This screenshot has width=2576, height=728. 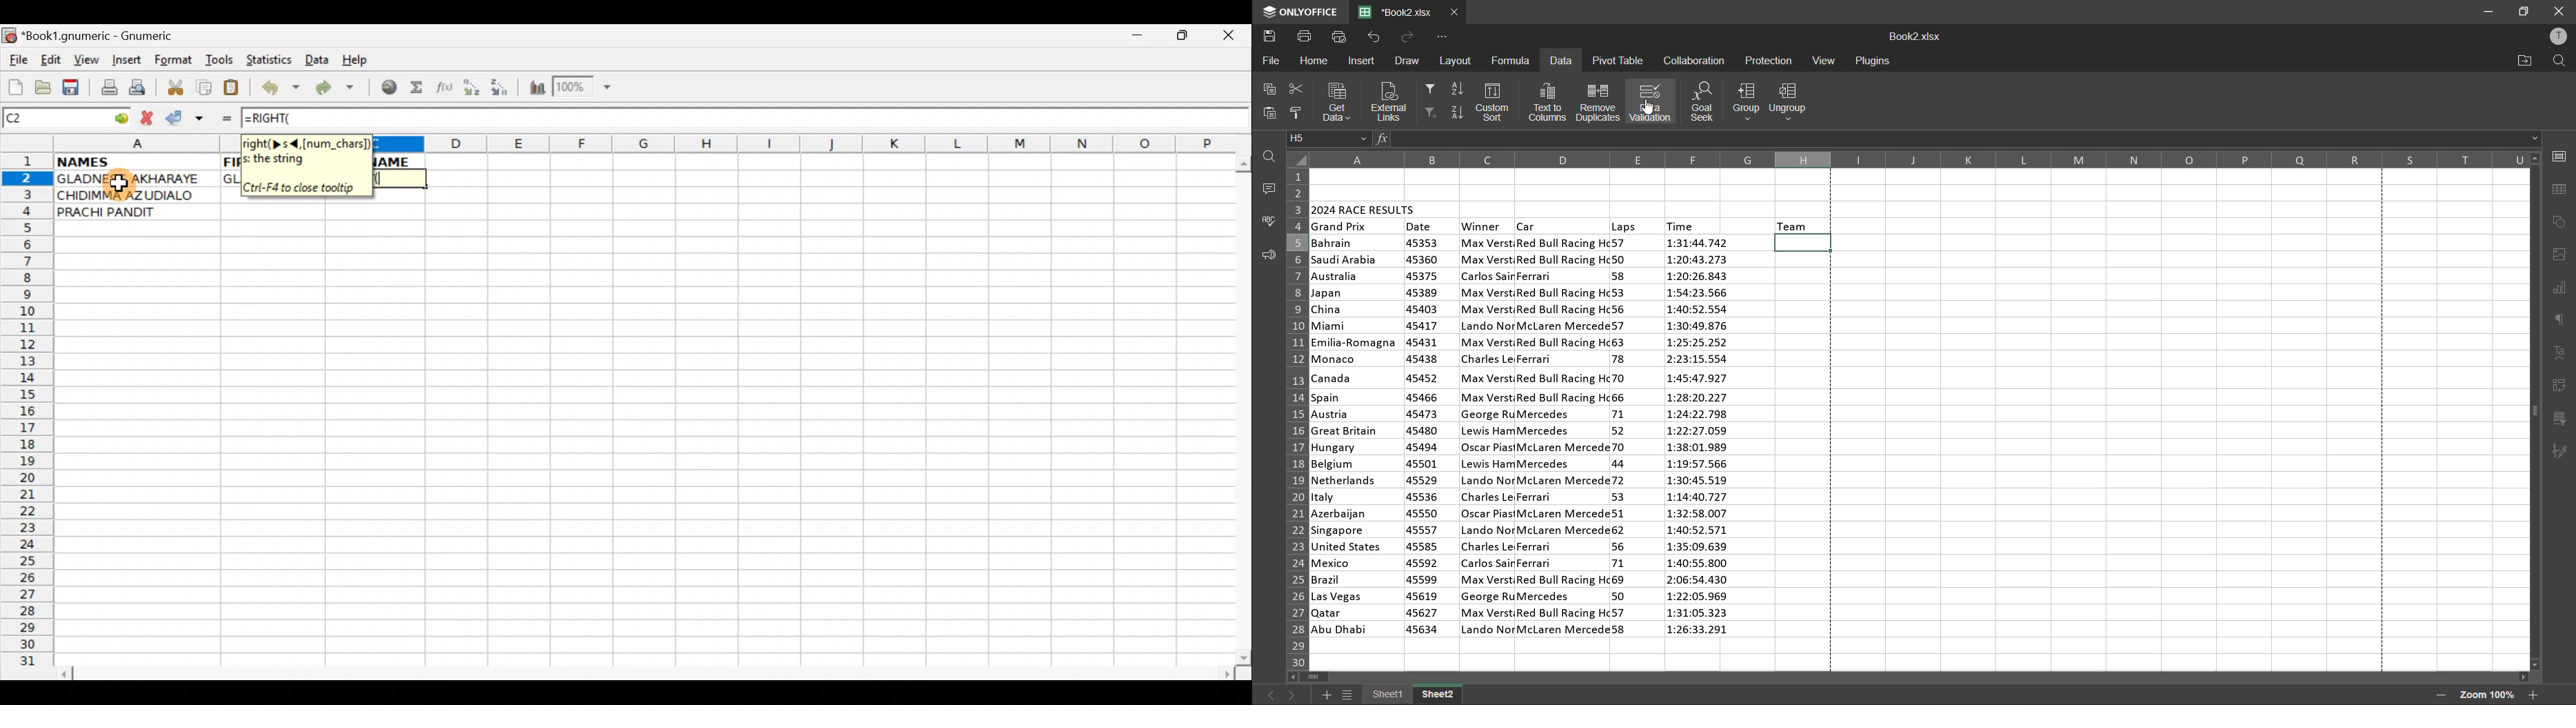 What do you see at coordinates (356, 60) in the screenshot?
I see `Help` at bounding box center [356, 60].